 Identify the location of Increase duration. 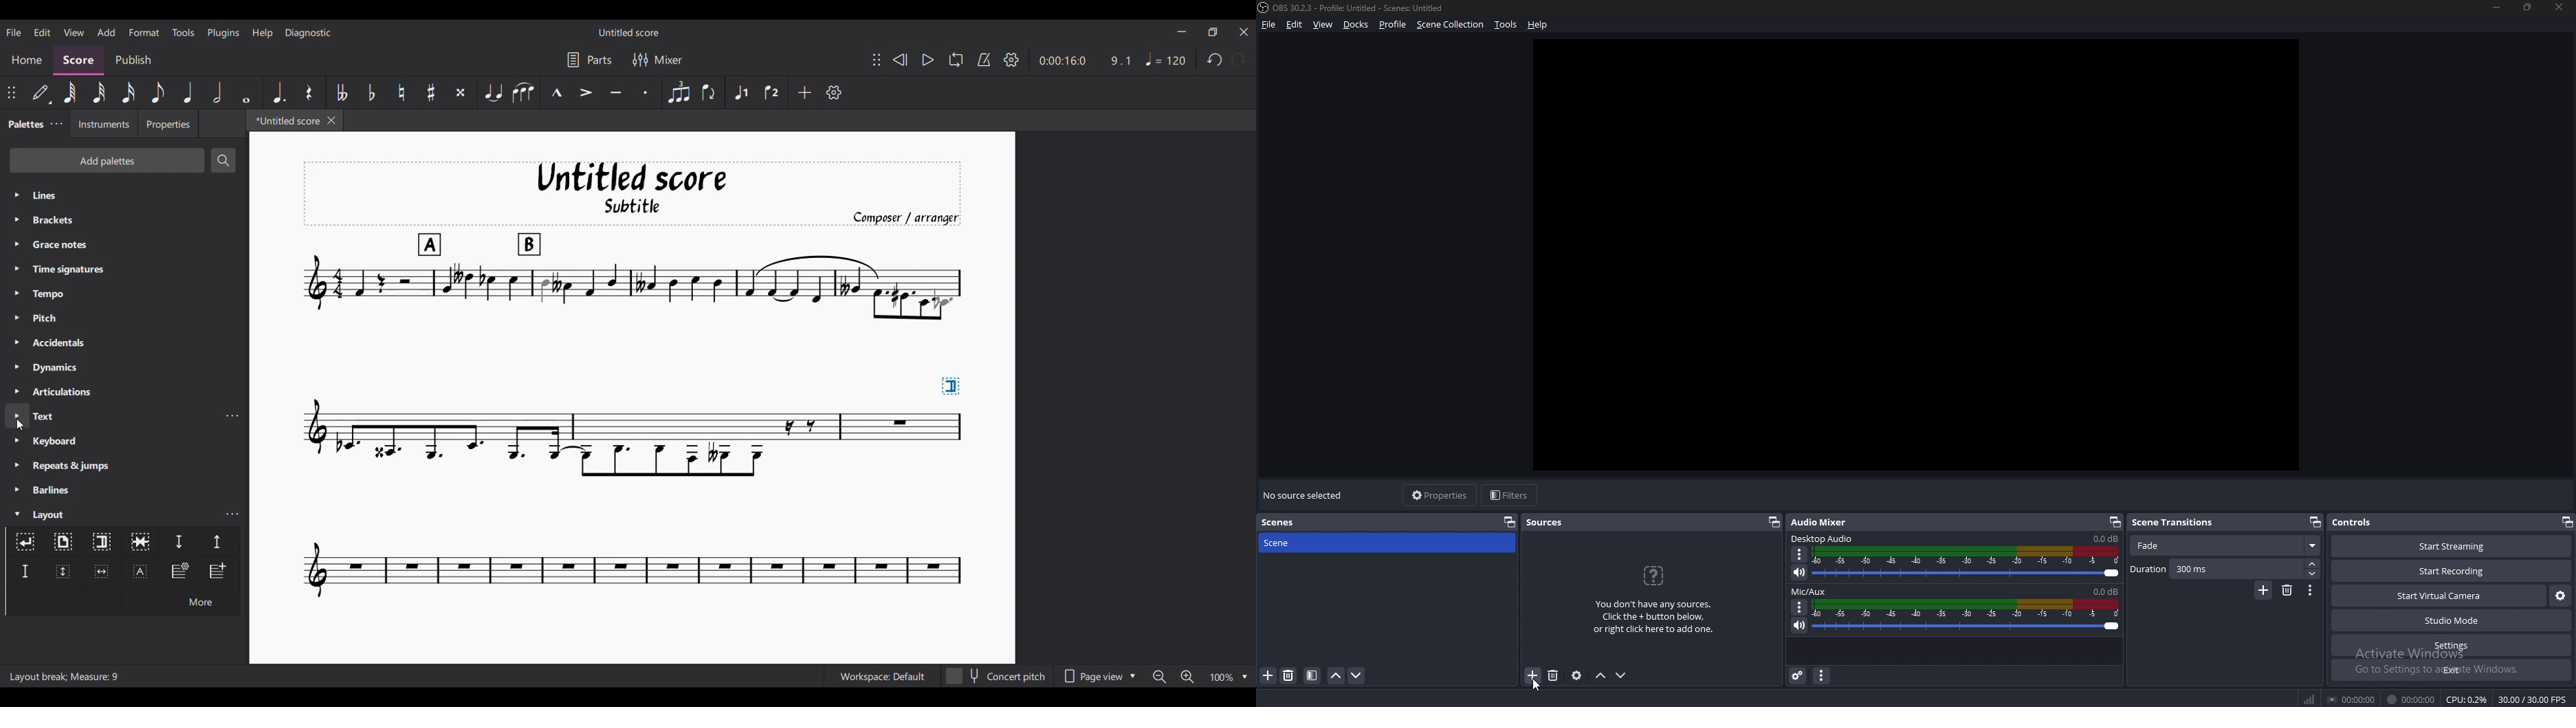
(2314, 564).